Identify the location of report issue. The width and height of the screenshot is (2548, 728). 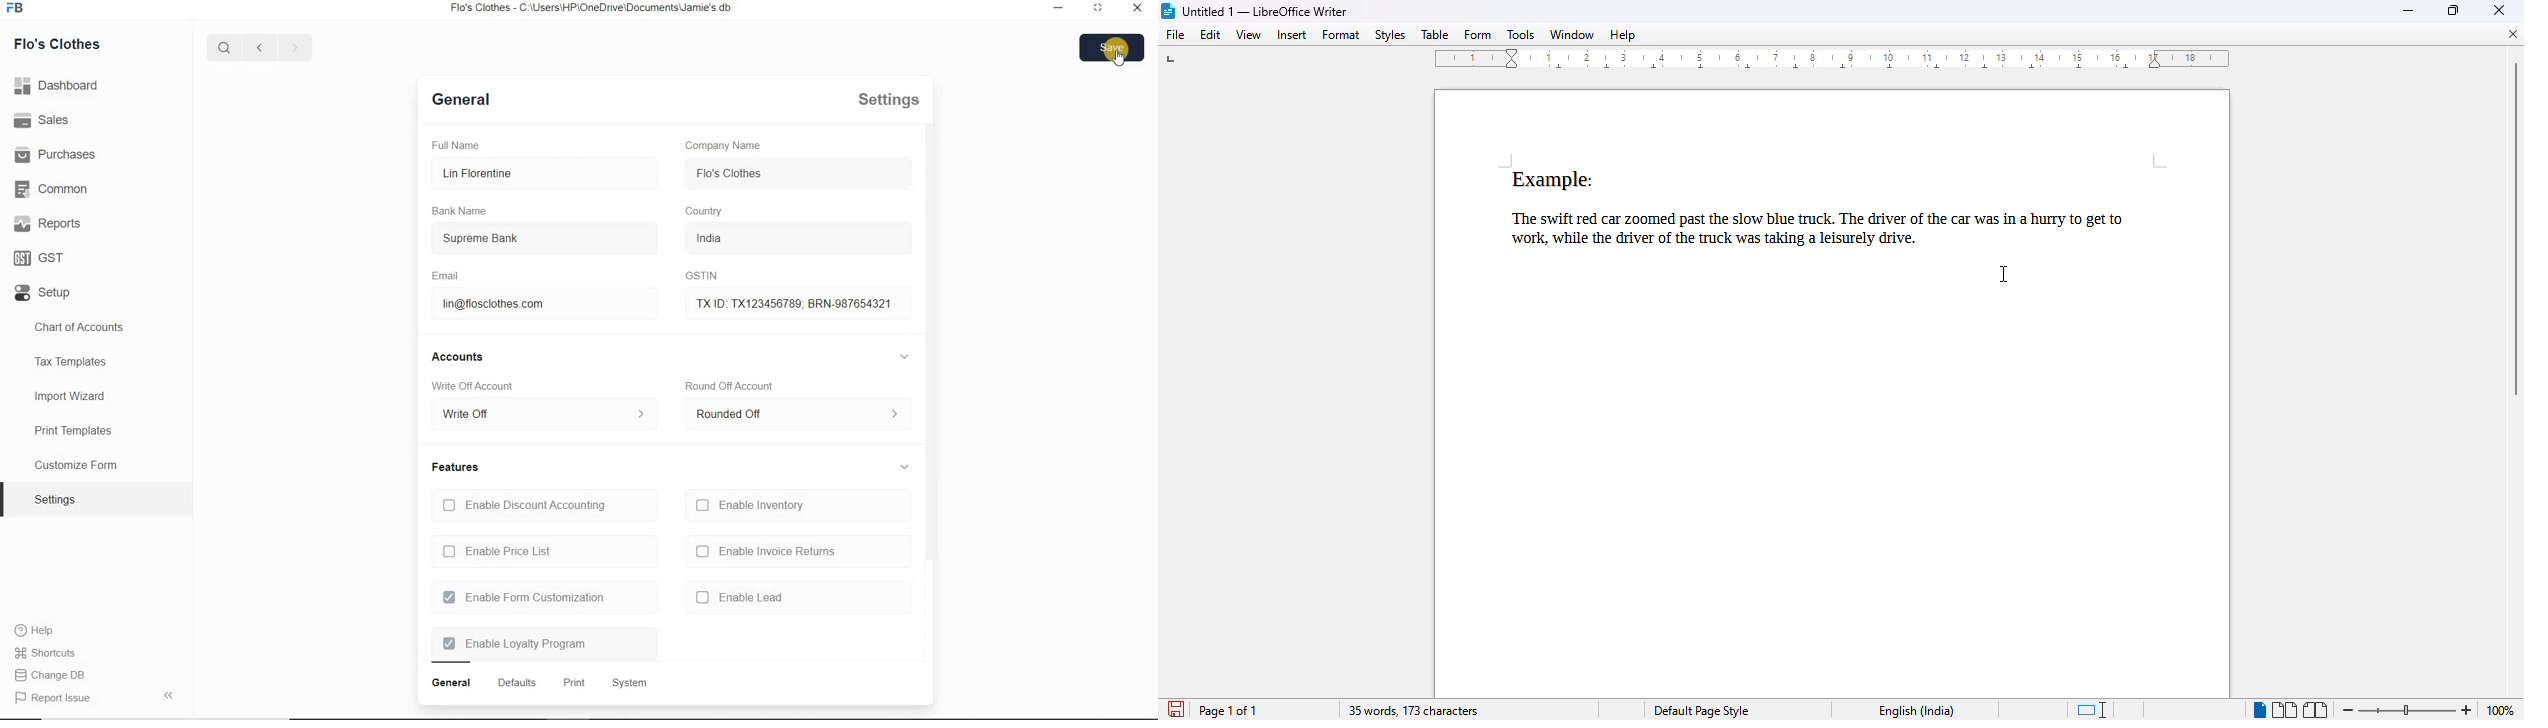
(59, 699).